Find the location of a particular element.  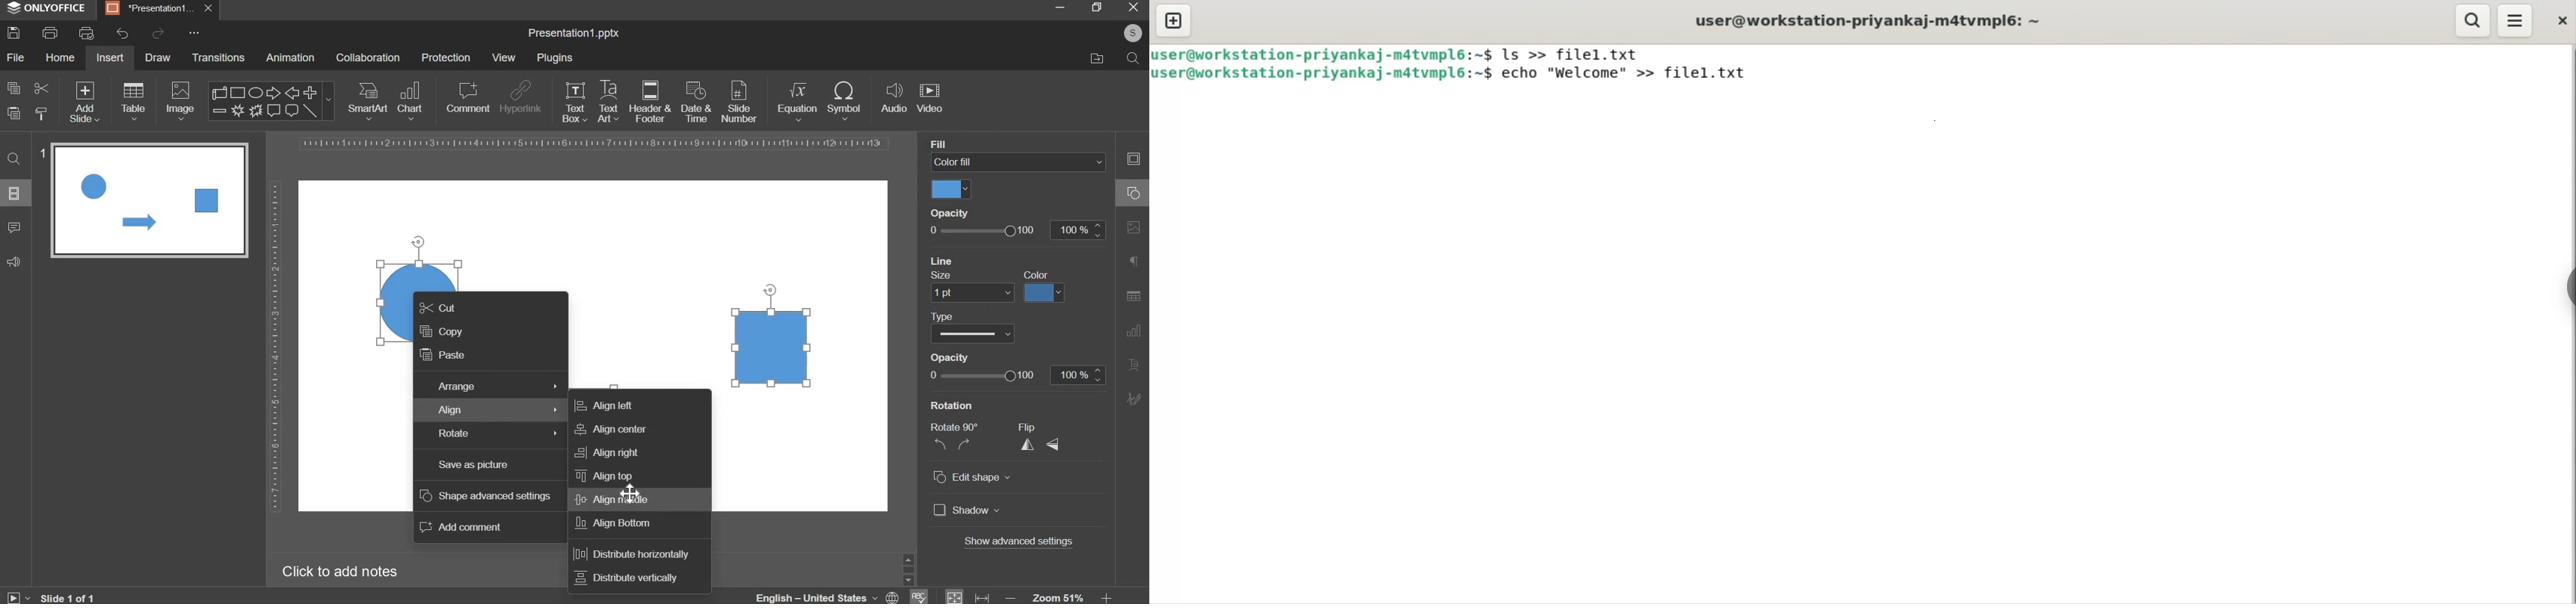

file is located at coordinates (15, 57).